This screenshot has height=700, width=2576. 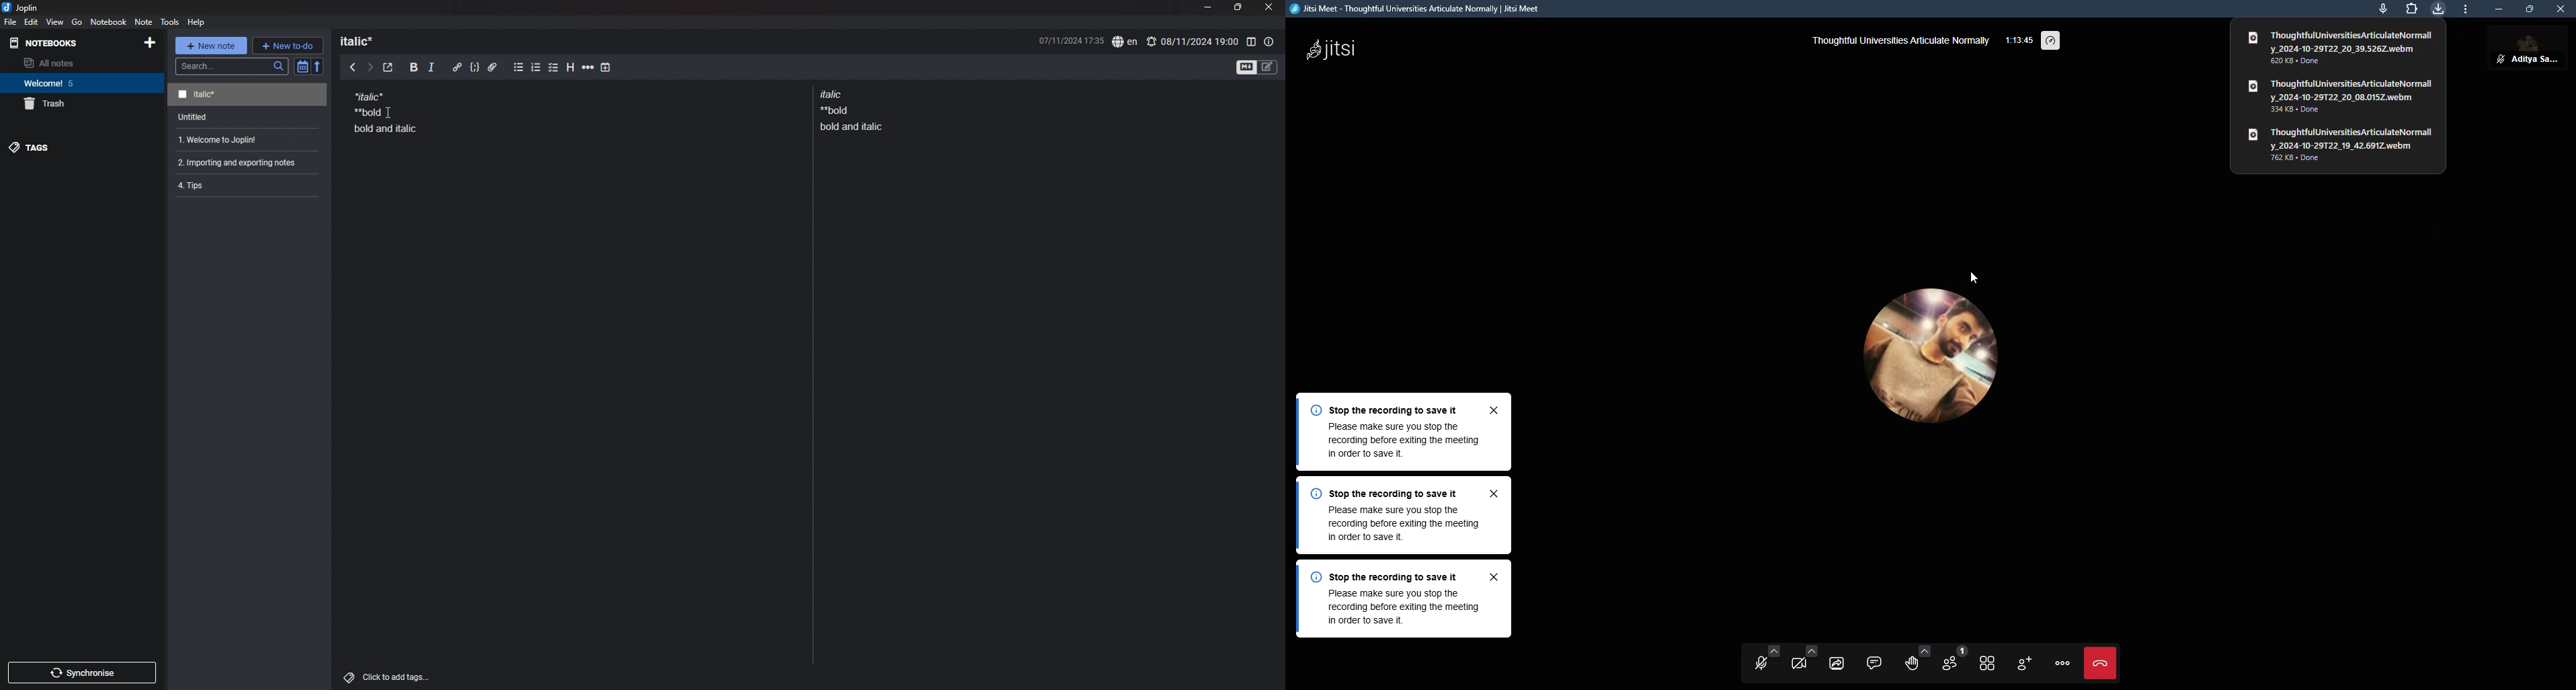 What do you see at coordinates (457, 67) in the screenshot?
I see `hyperlink` at bounding box center [457, 67].